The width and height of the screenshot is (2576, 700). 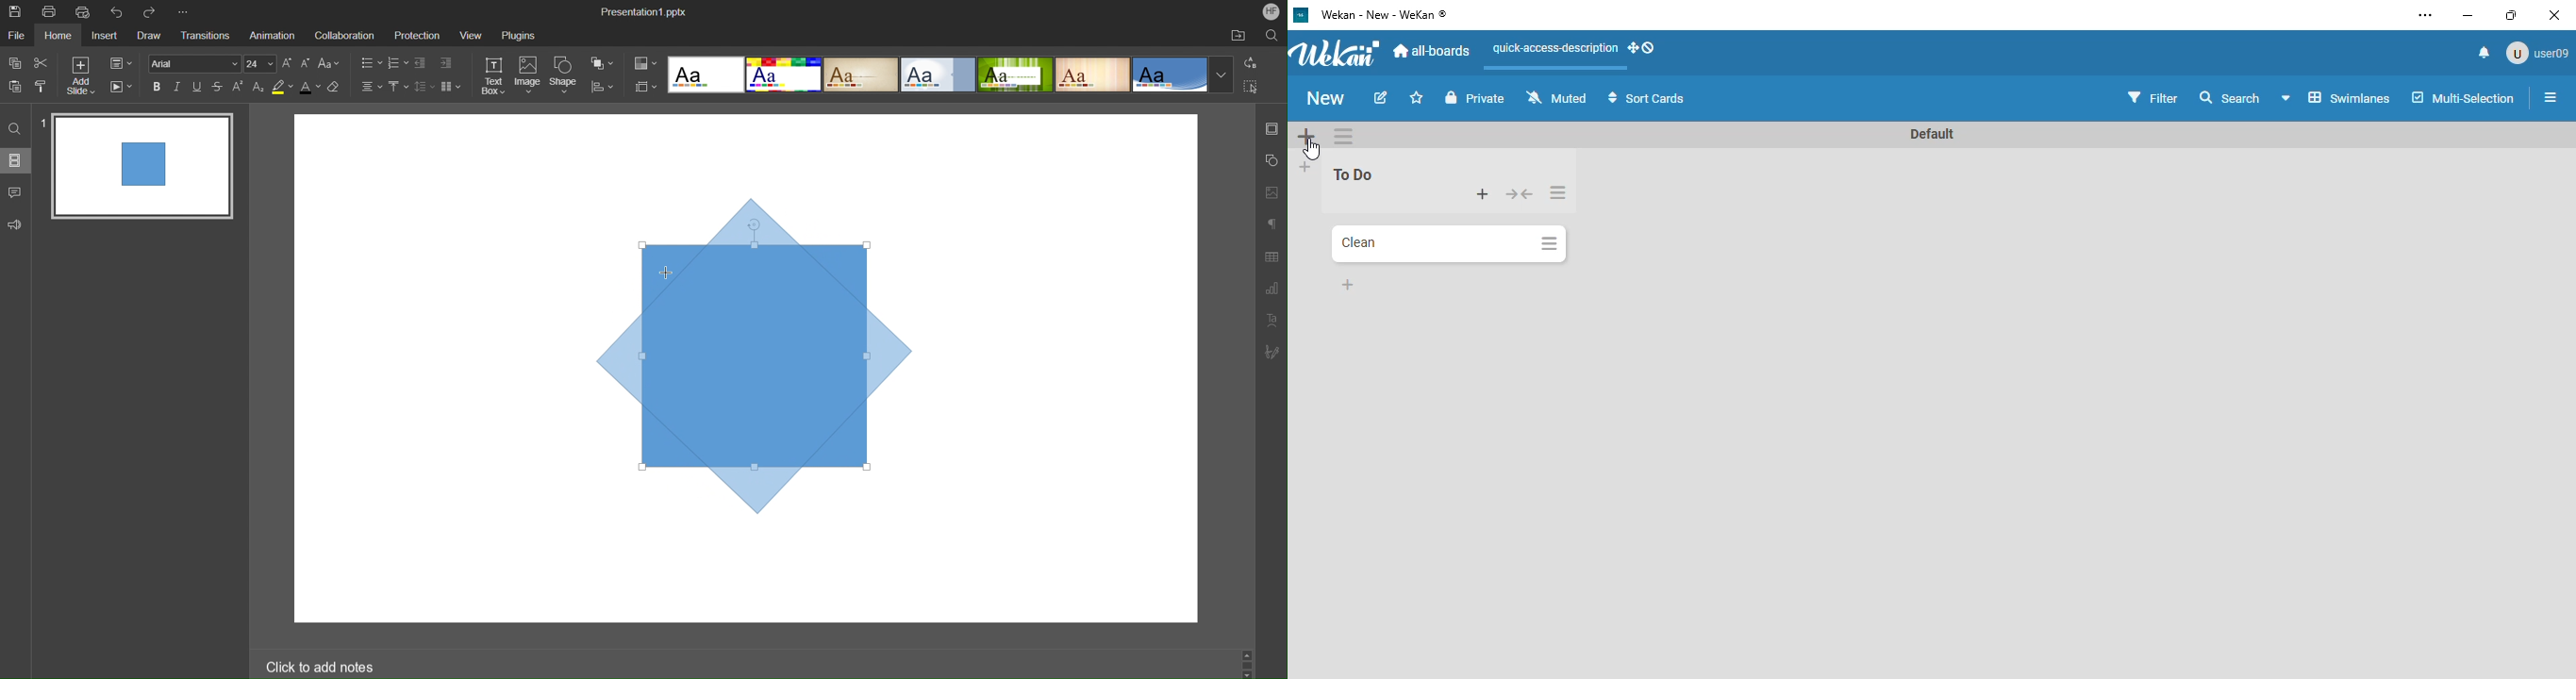 What do you see at coordinates (419, 34) in the screenshot?
I see `Protection` at bounding box center [419, 34].